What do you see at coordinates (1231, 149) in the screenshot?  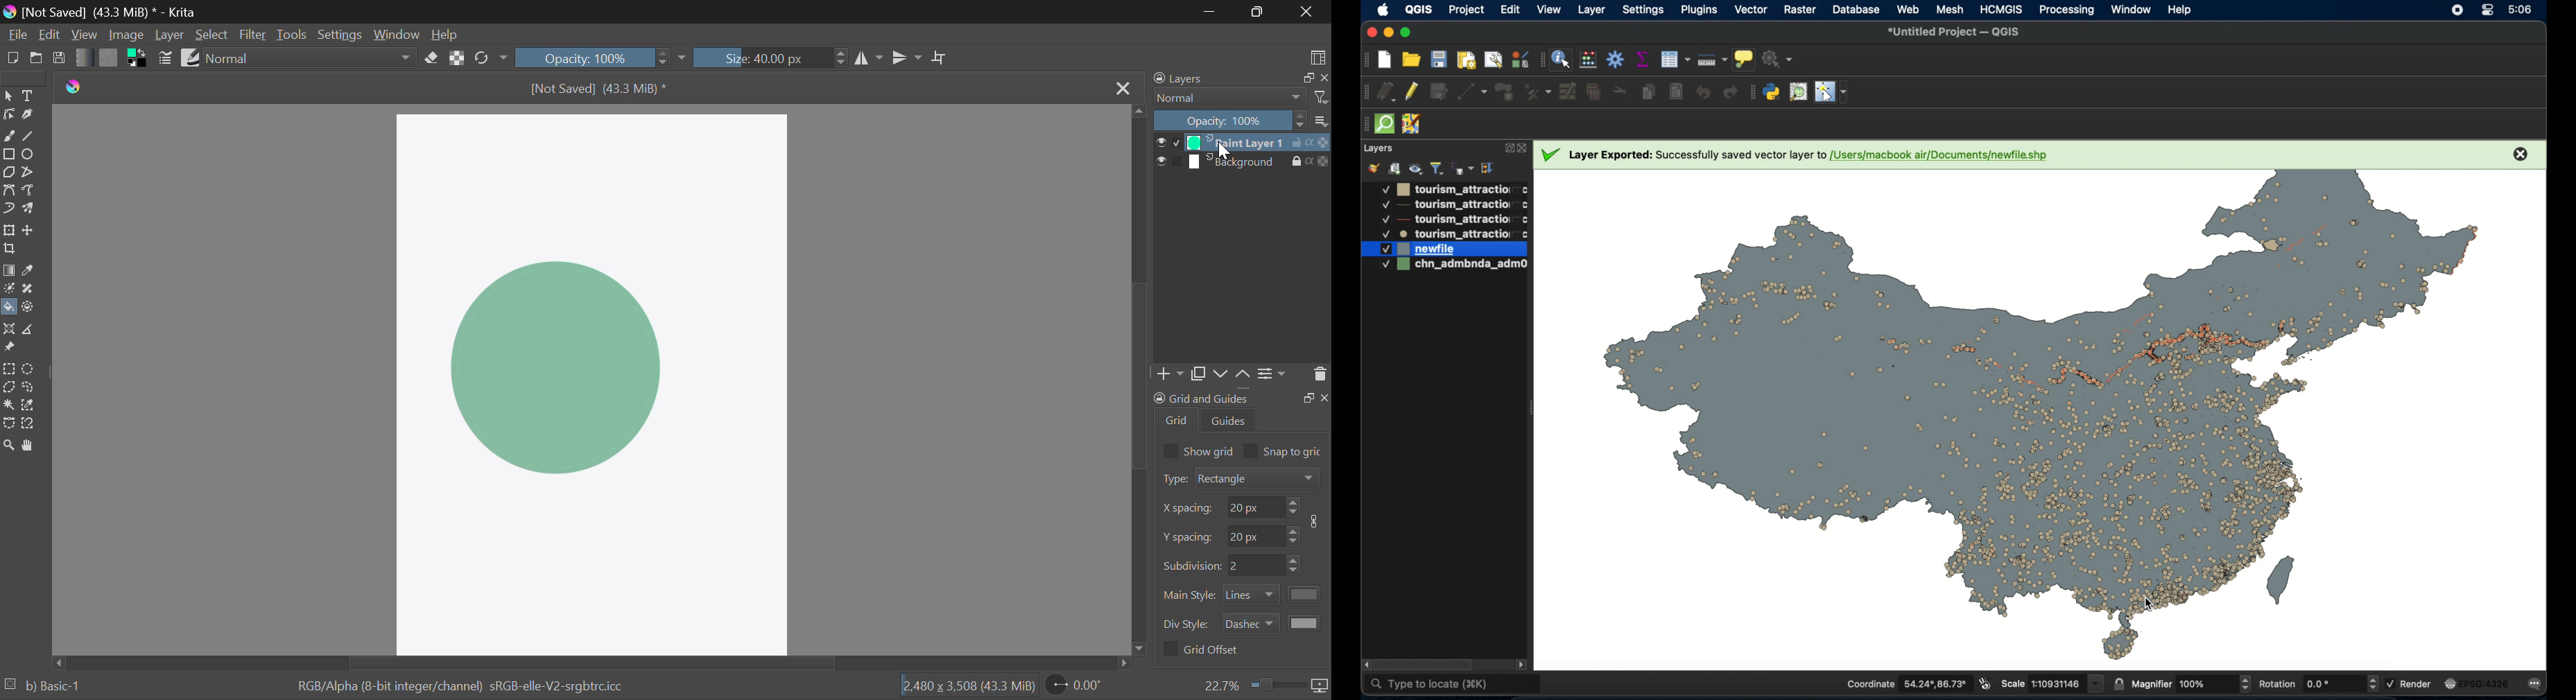 I see `Cursor on Layer` at bounding box center [1231, 149].